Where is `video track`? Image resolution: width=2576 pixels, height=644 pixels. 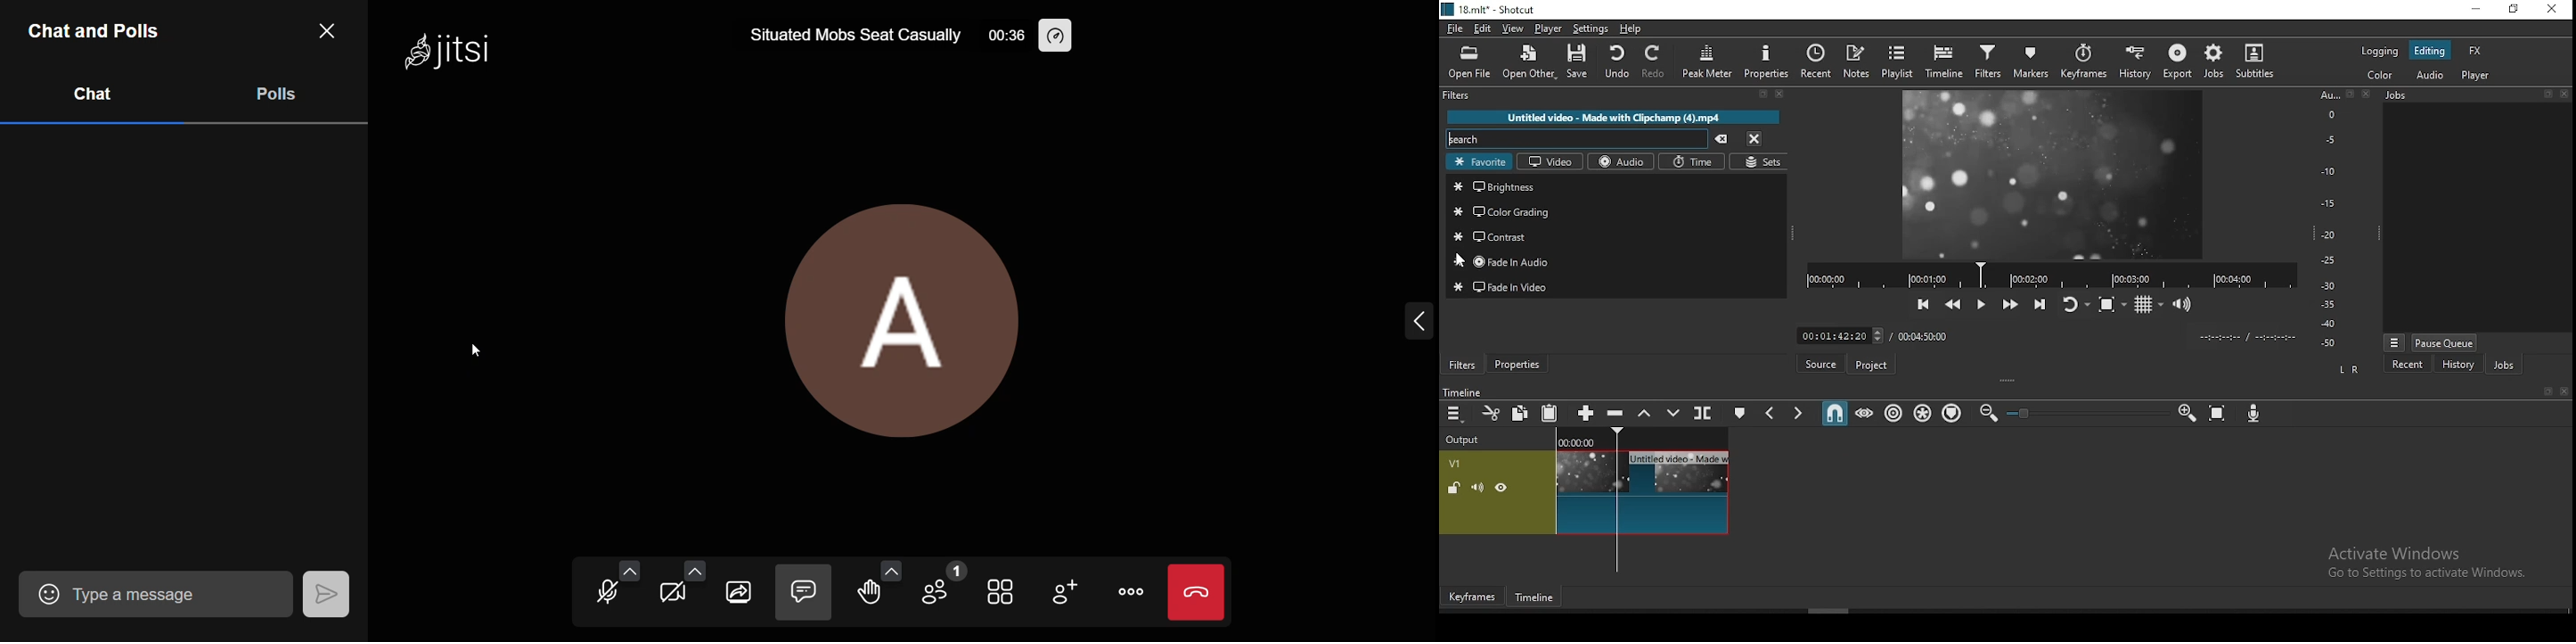
video track is located at coordinates (1584, 492).